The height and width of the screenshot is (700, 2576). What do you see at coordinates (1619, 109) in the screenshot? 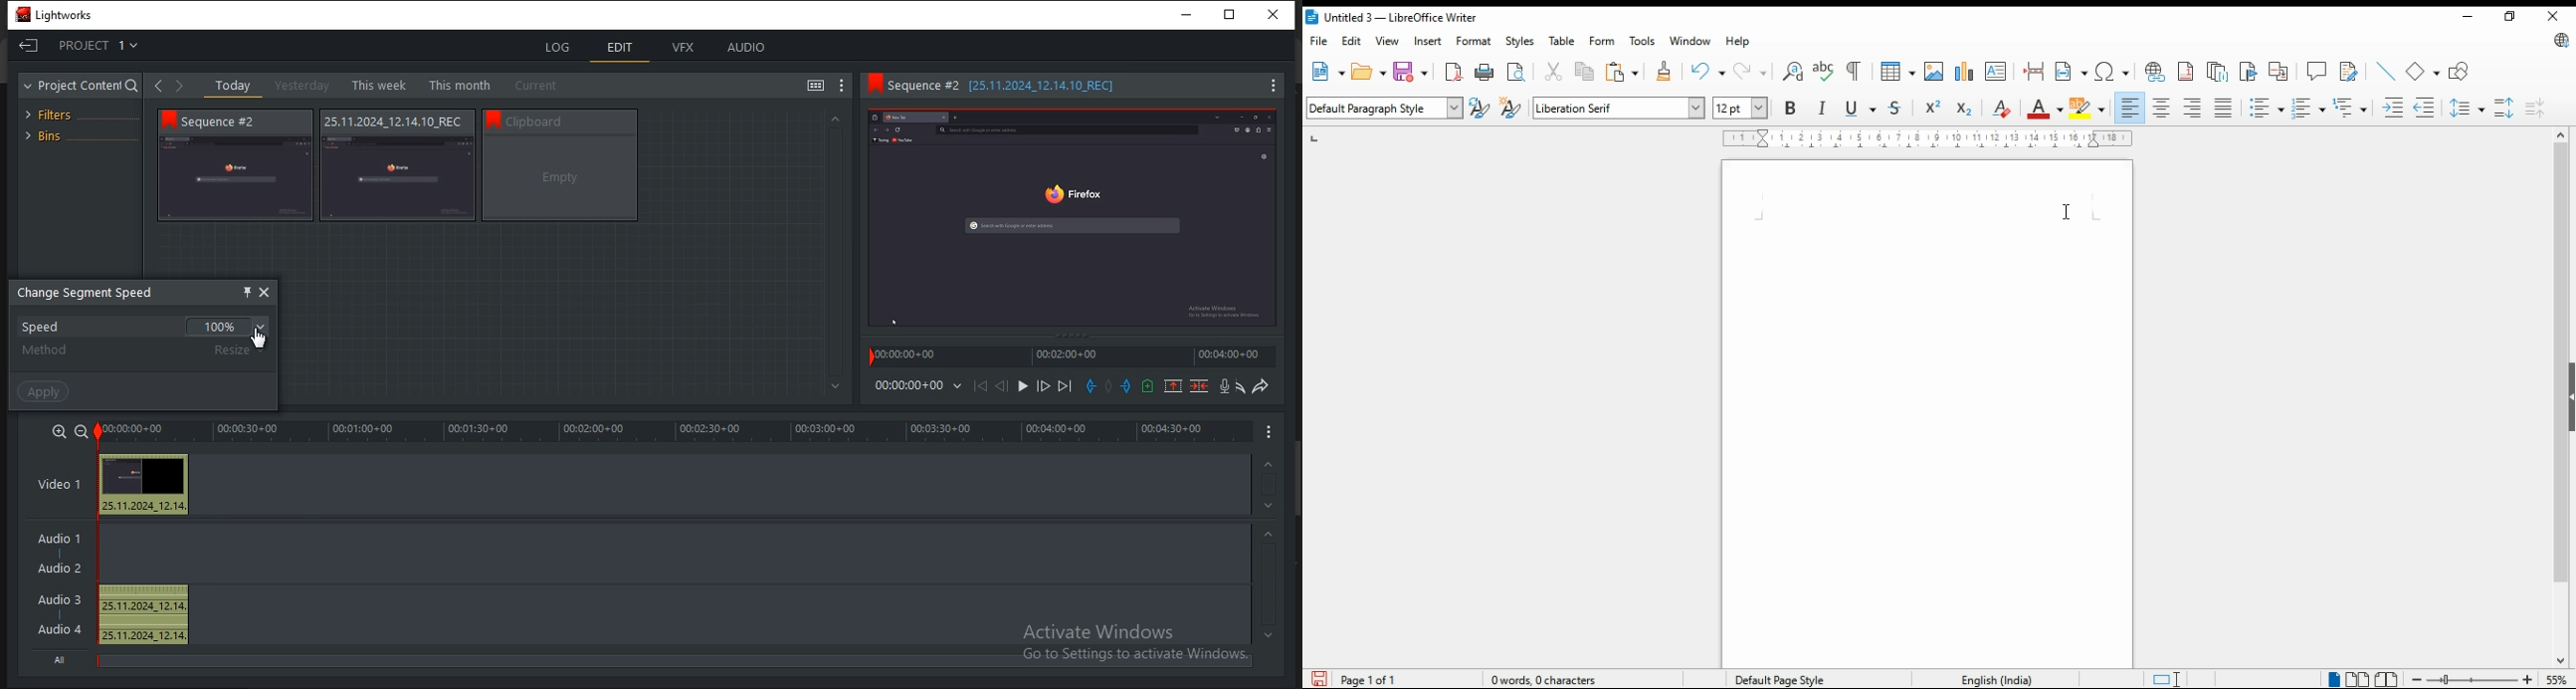
I see `font` at bounding box center [1619, 109].